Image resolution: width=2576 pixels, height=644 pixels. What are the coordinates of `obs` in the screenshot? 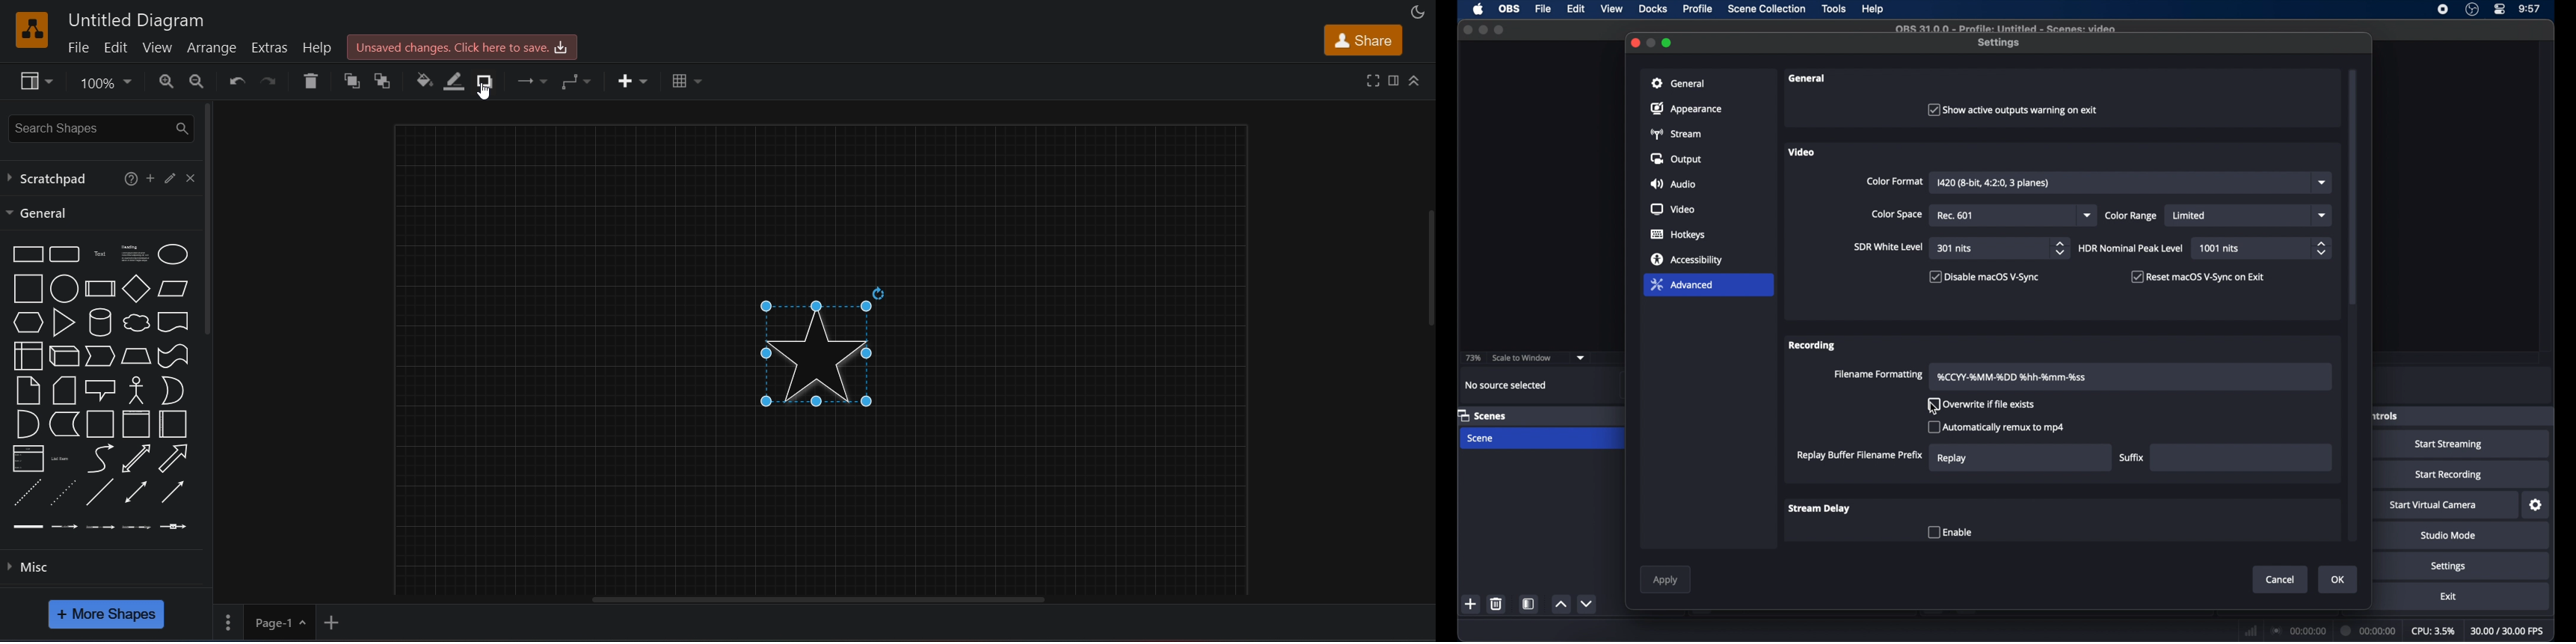 It's located at (1508, 9).